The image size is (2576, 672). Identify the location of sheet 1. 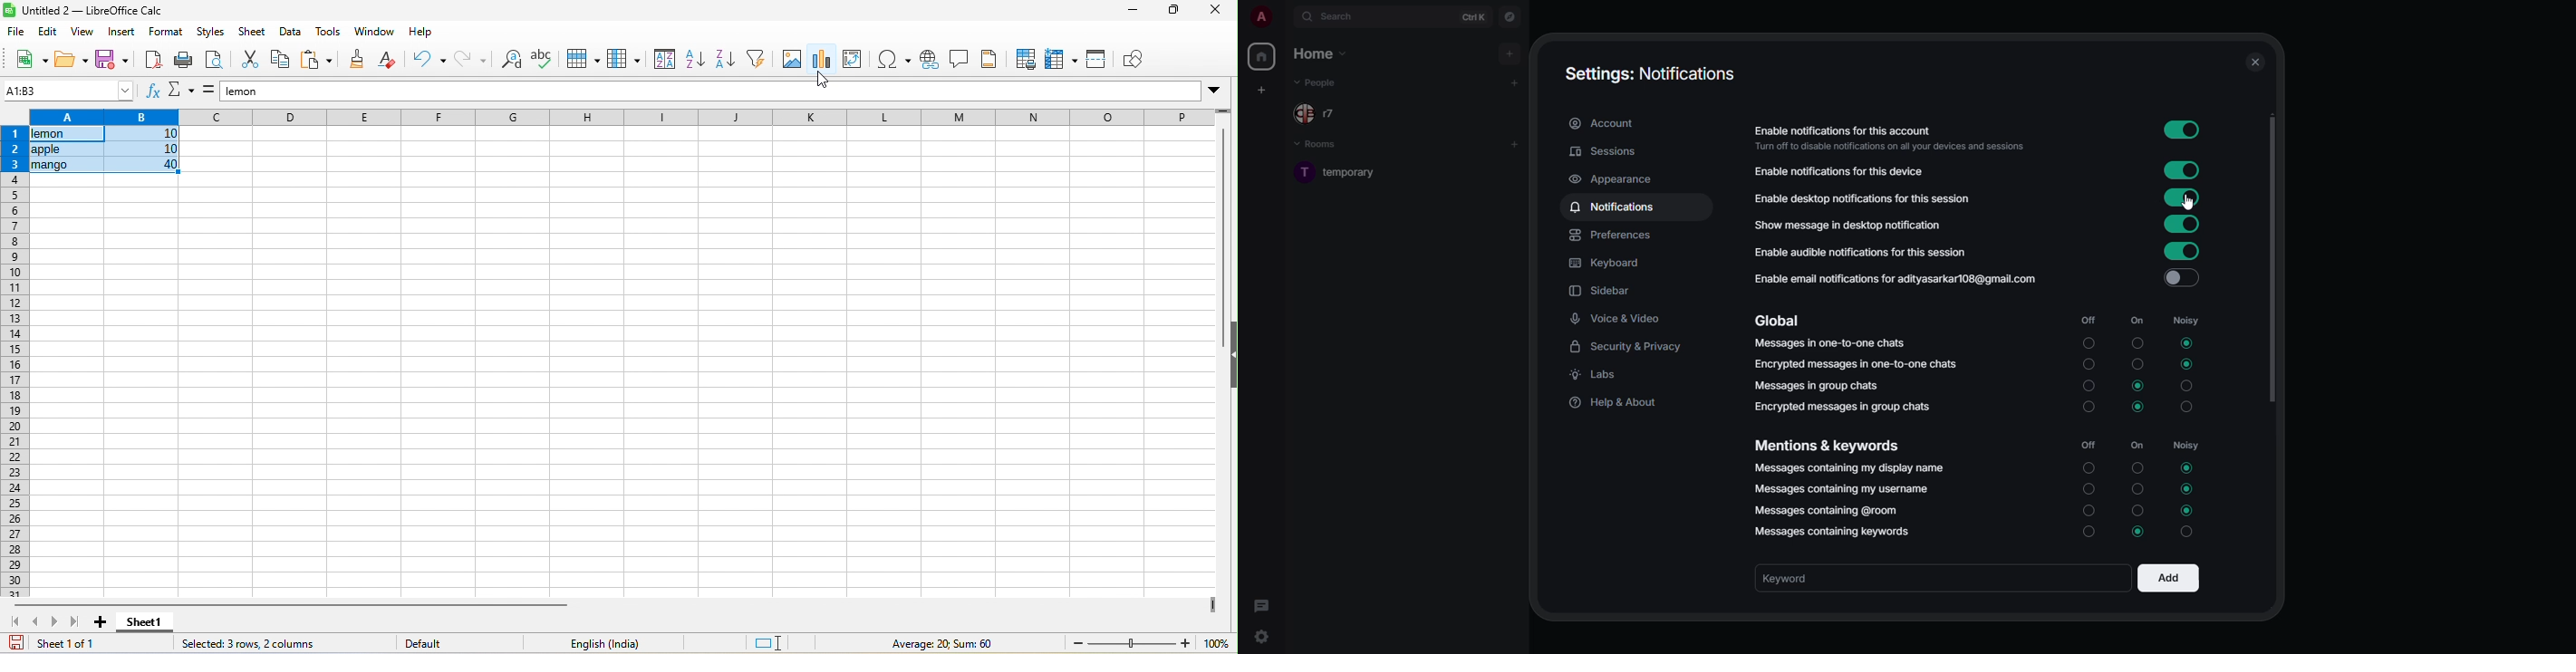
(149, 623).